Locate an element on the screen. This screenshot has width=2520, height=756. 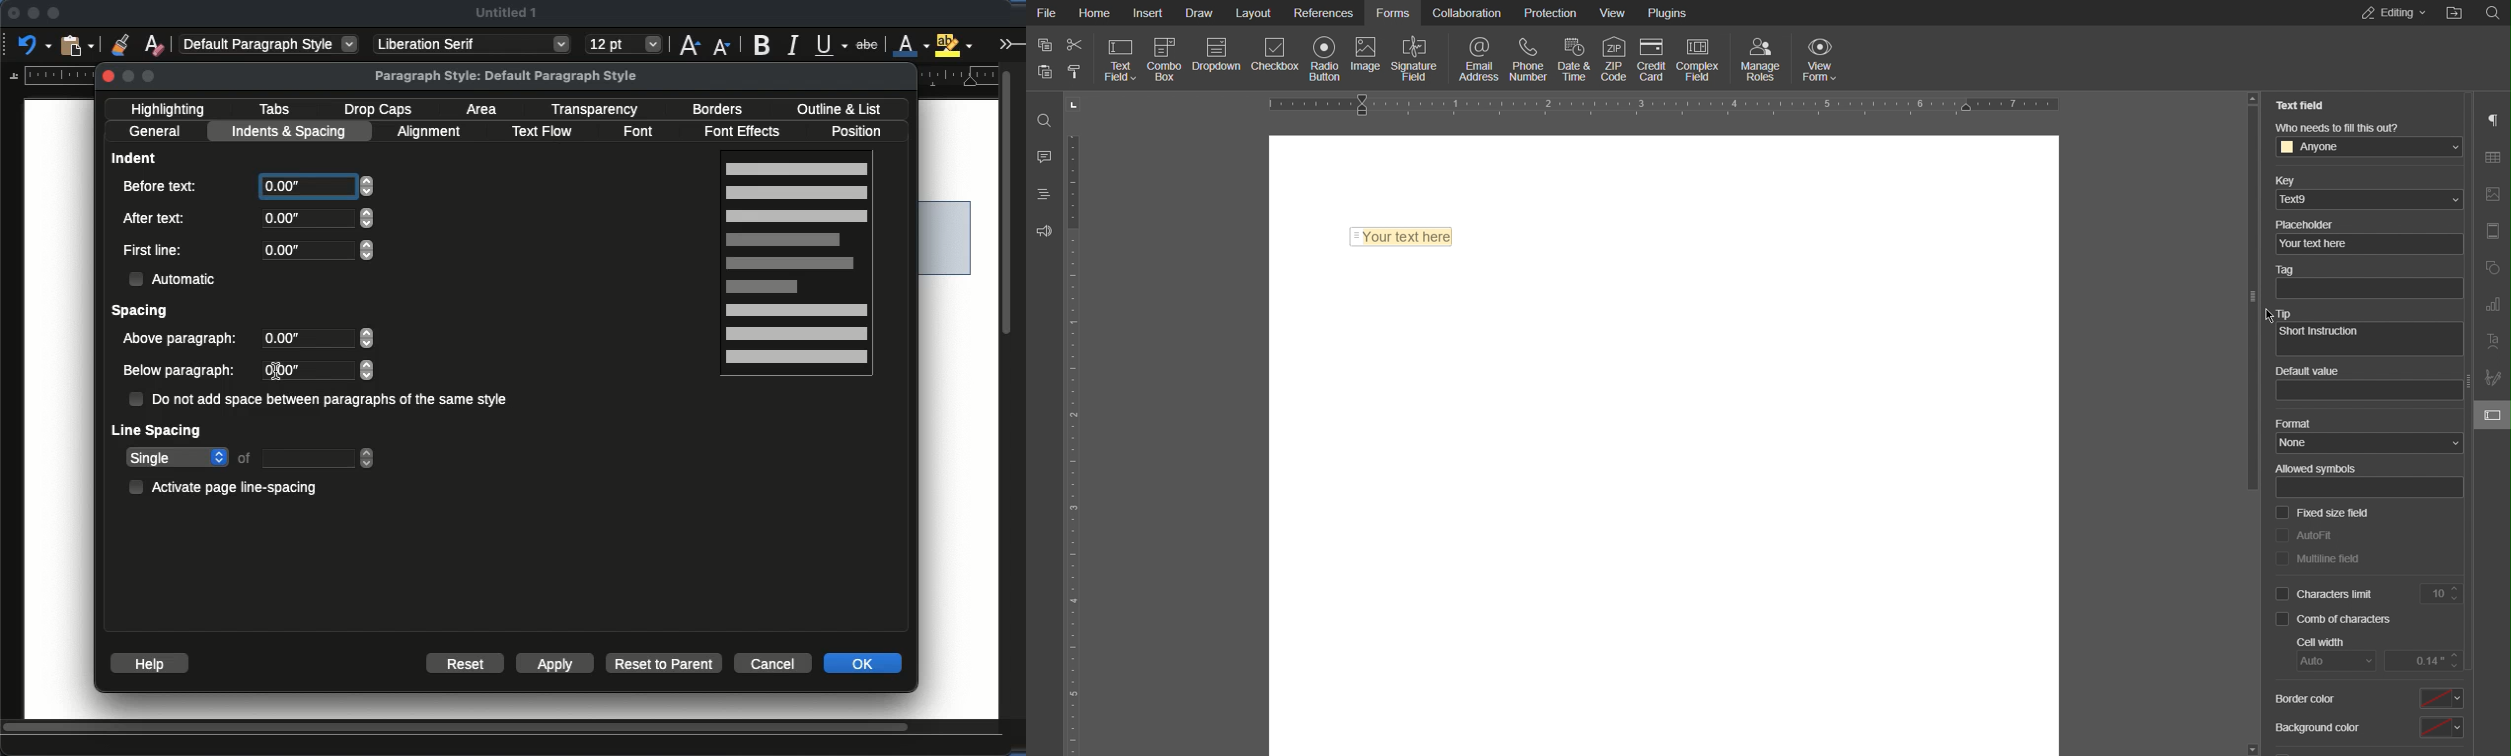
guide is located at coordinates (48, 75).